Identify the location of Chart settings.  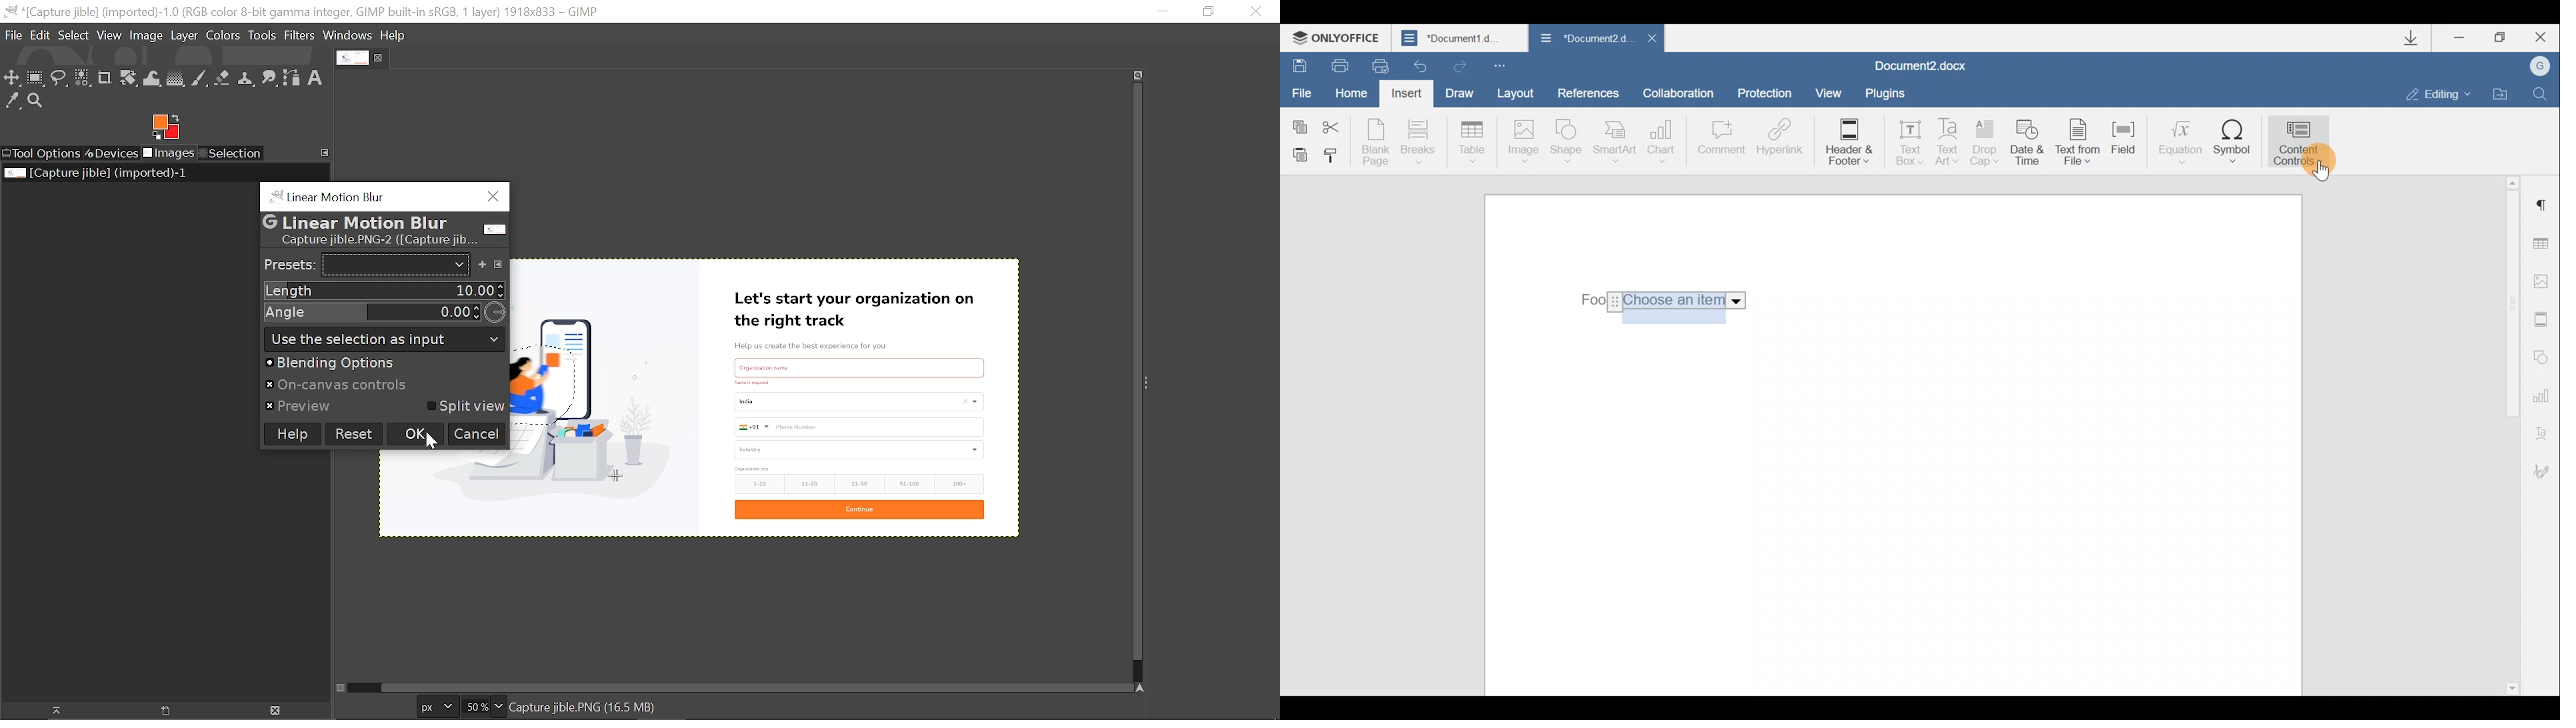
(2543, 394).